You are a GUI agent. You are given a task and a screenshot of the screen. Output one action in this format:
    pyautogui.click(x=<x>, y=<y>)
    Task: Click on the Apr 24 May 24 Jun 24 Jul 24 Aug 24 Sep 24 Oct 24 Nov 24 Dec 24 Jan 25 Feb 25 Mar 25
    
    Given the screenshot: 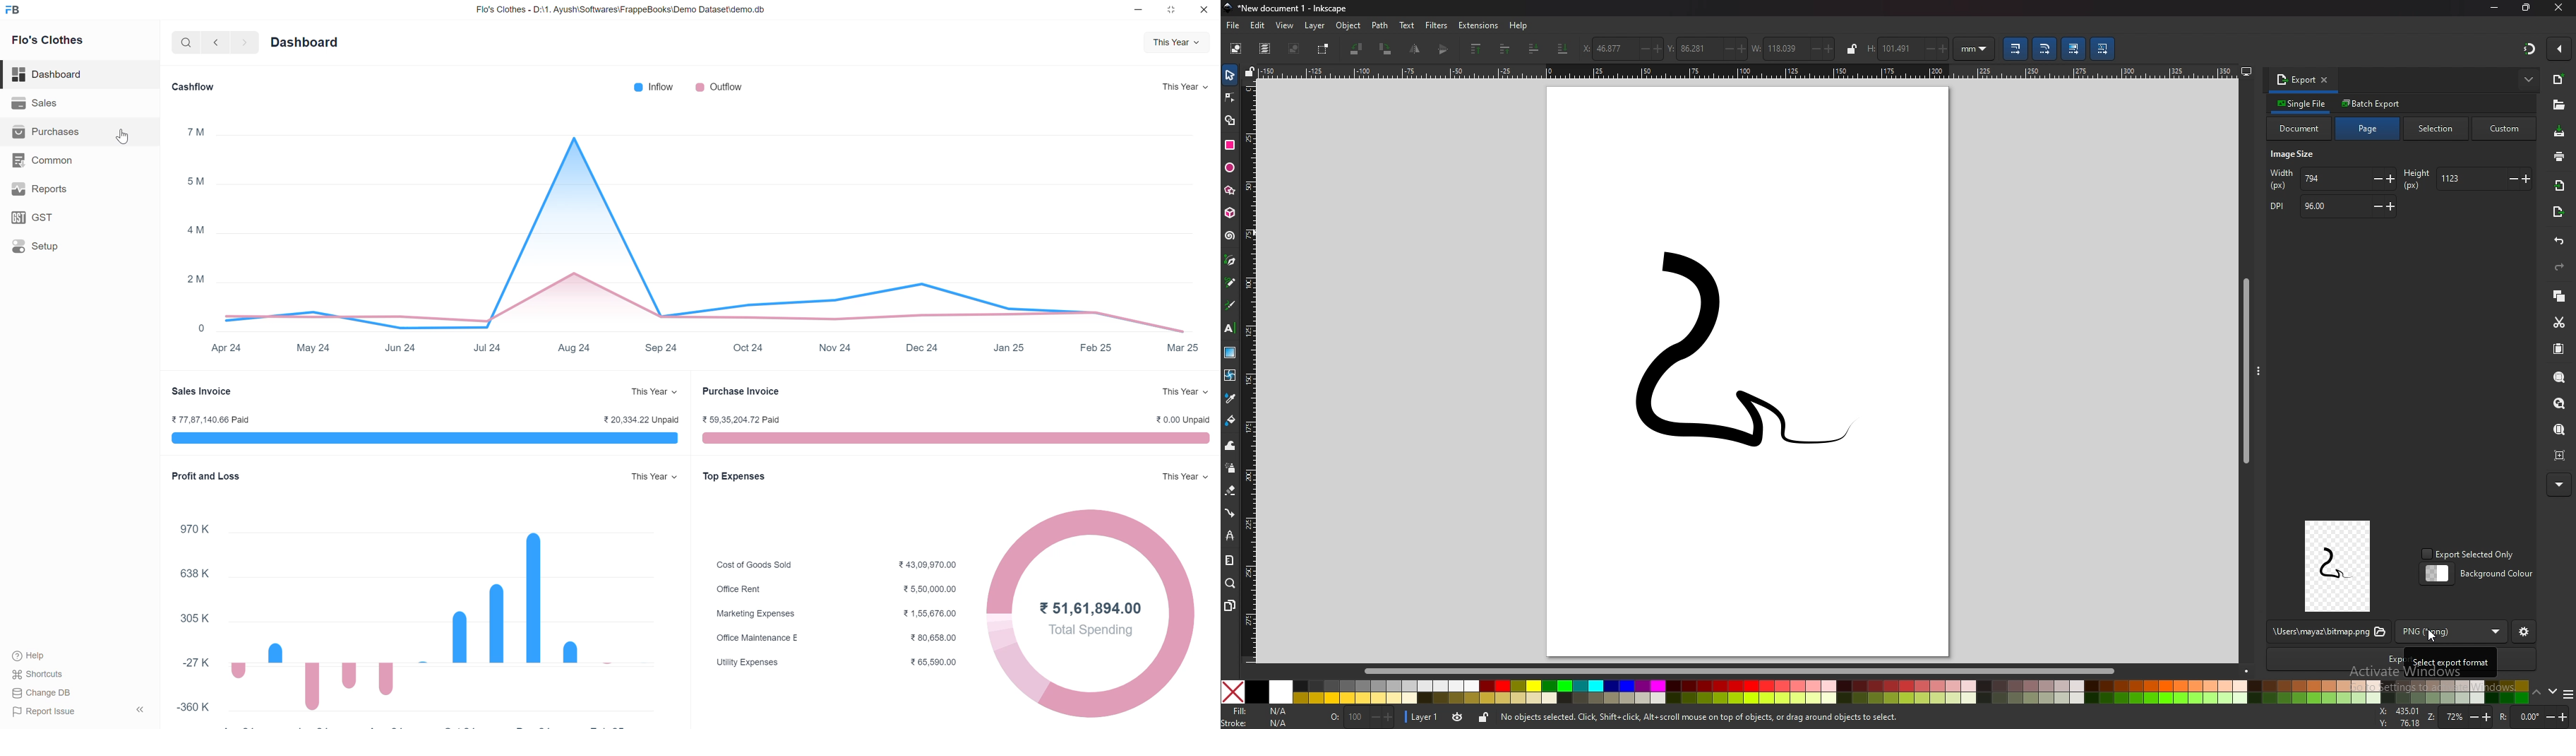 What is the action you would take?
    pyautogui.click(x=709, y=348)
    